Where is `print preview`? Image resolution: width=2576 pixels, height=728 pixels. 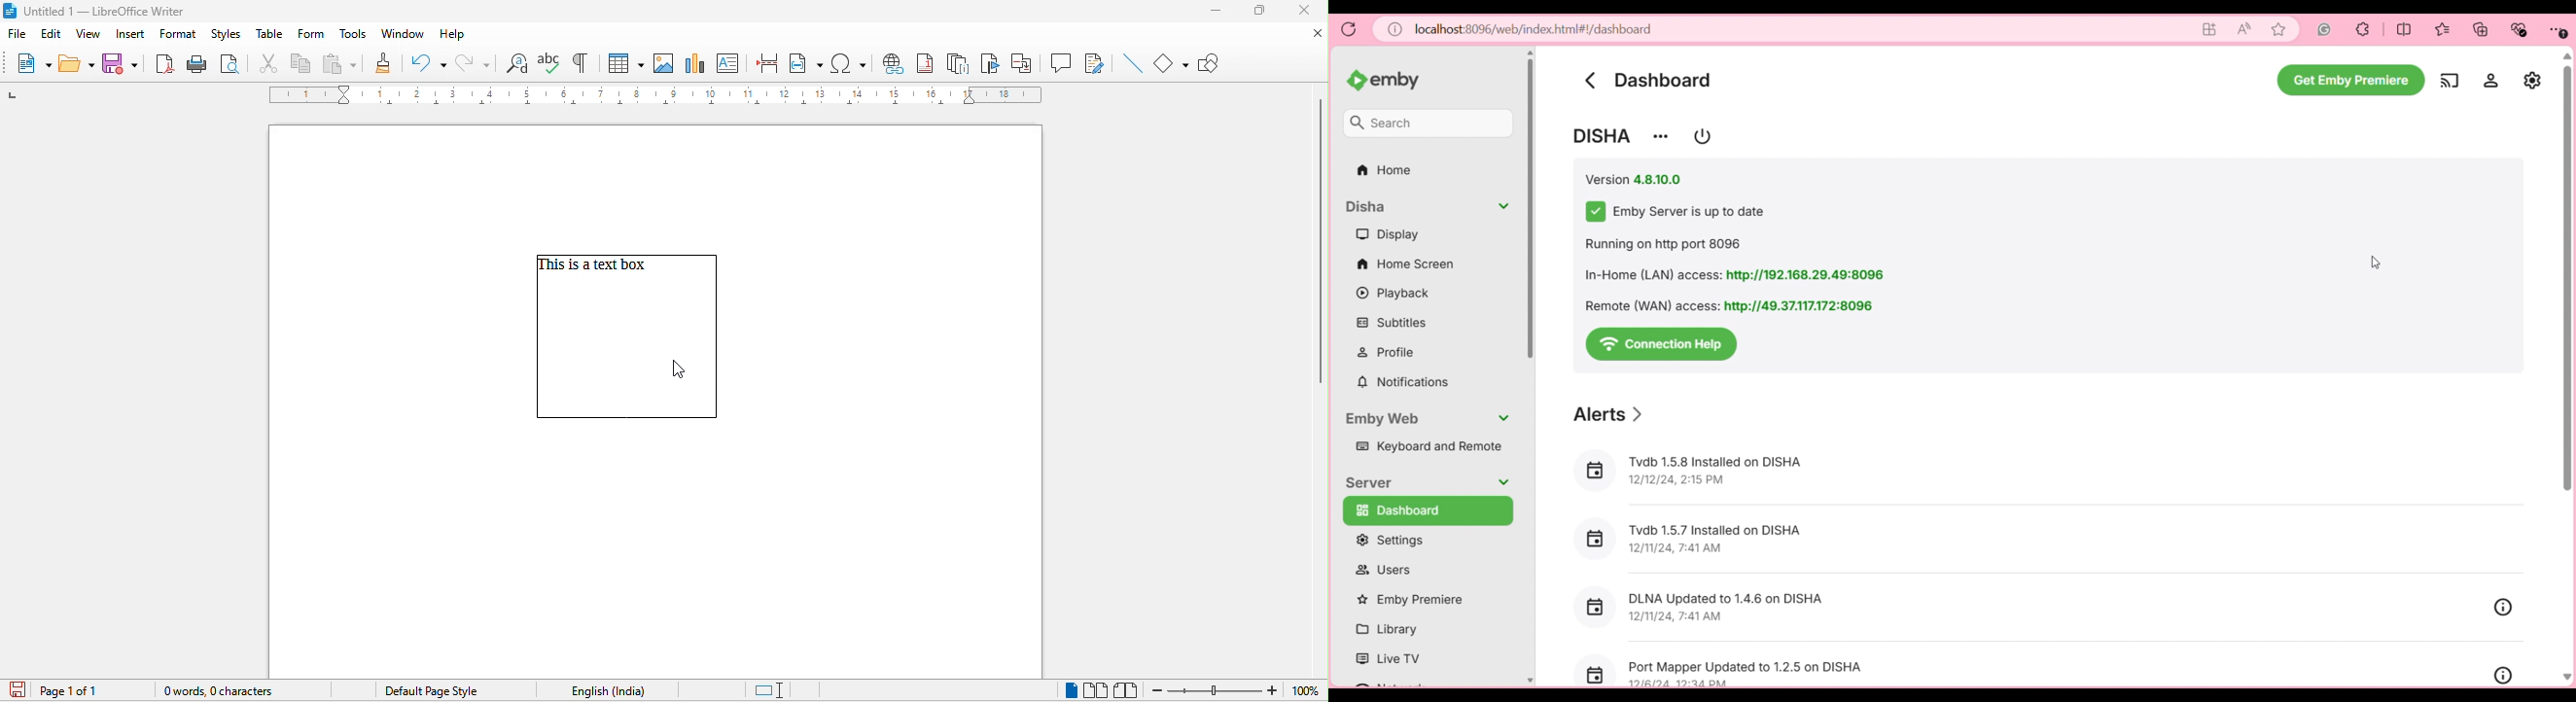 print preview is located at coordinates (229, 65).